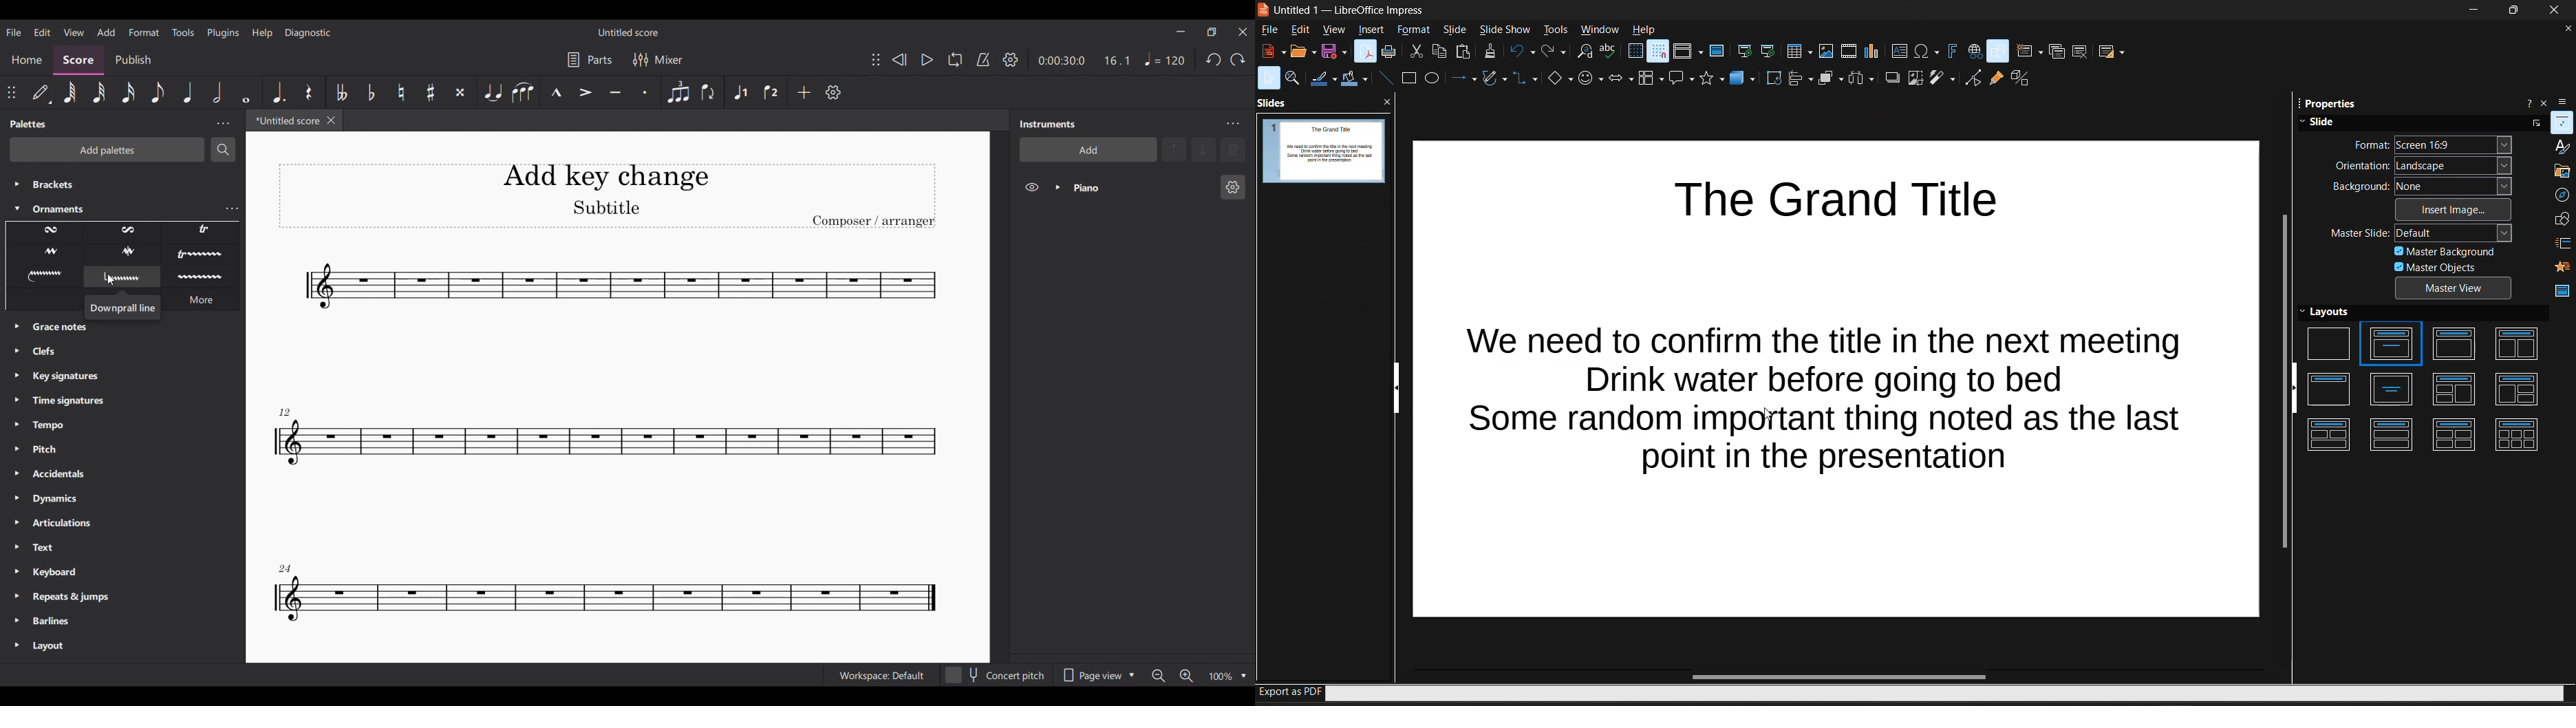 The width and height of the screenshot is (2576, 728). What do you see at coordinates (2560, 171) in the screenshot?
I see `gallery` at bounding box center [2560, 171].